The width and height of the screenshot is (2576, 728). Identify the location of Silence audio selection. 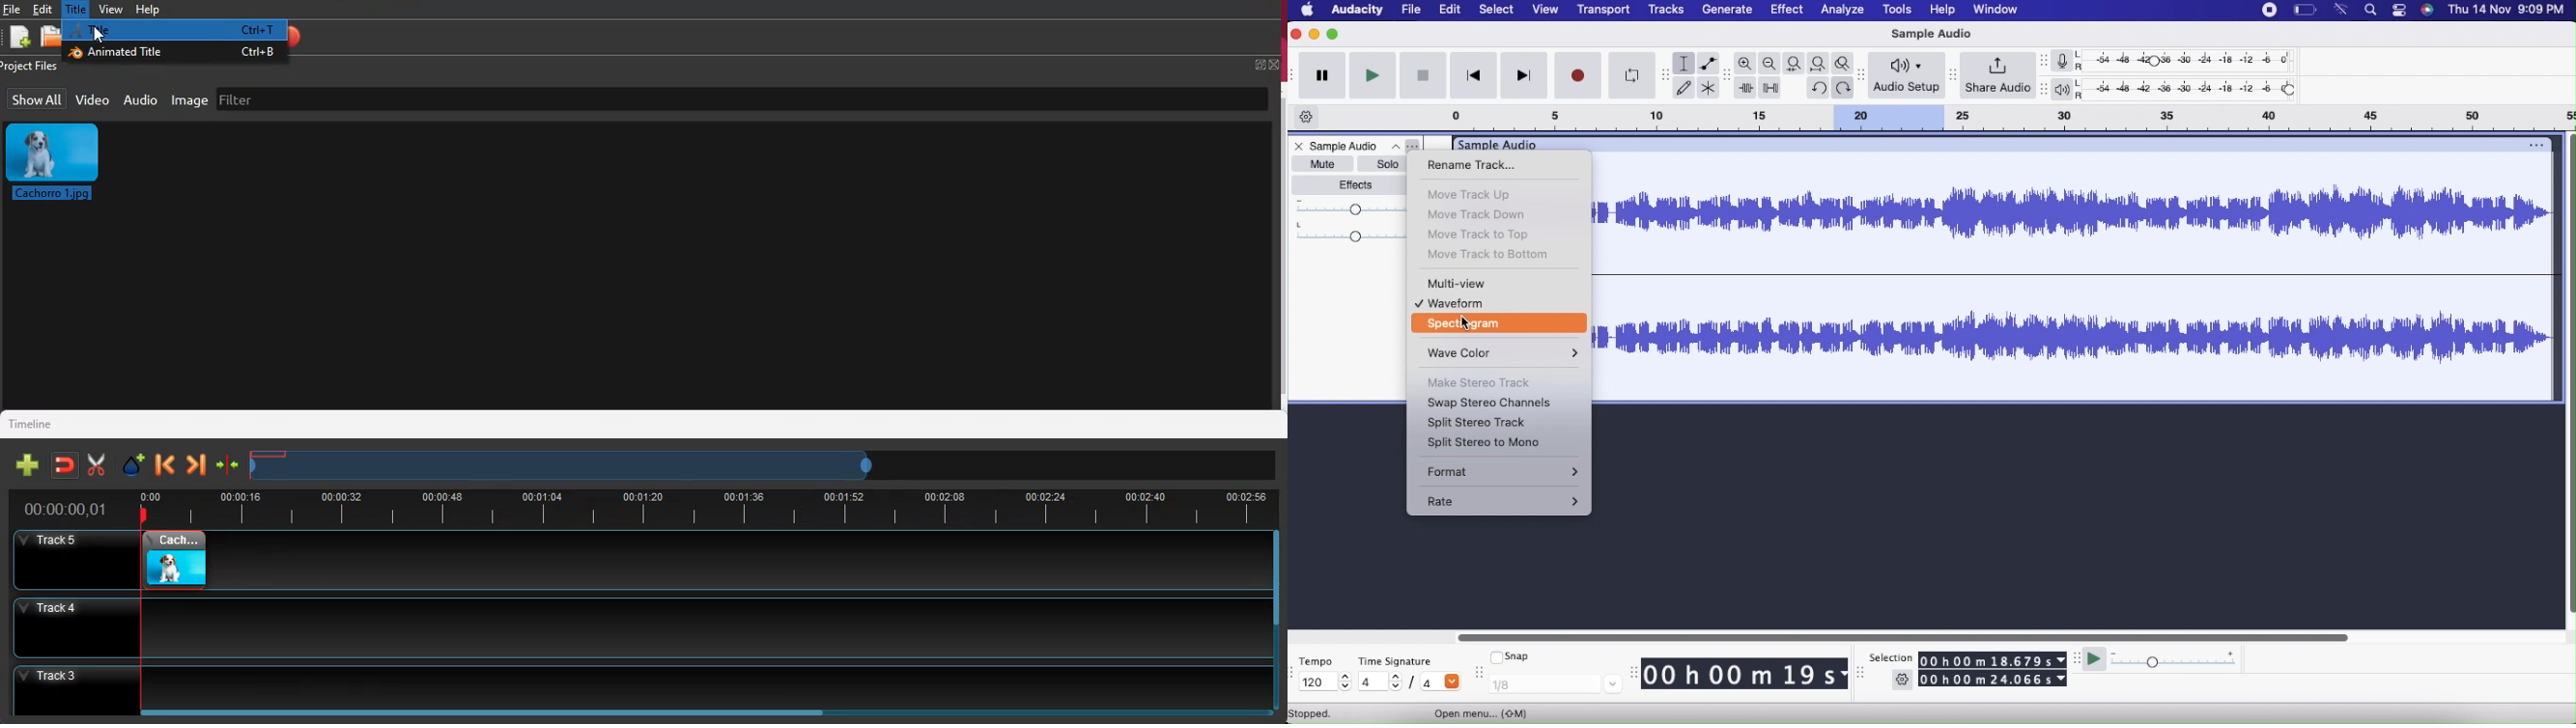
(1770, 89).